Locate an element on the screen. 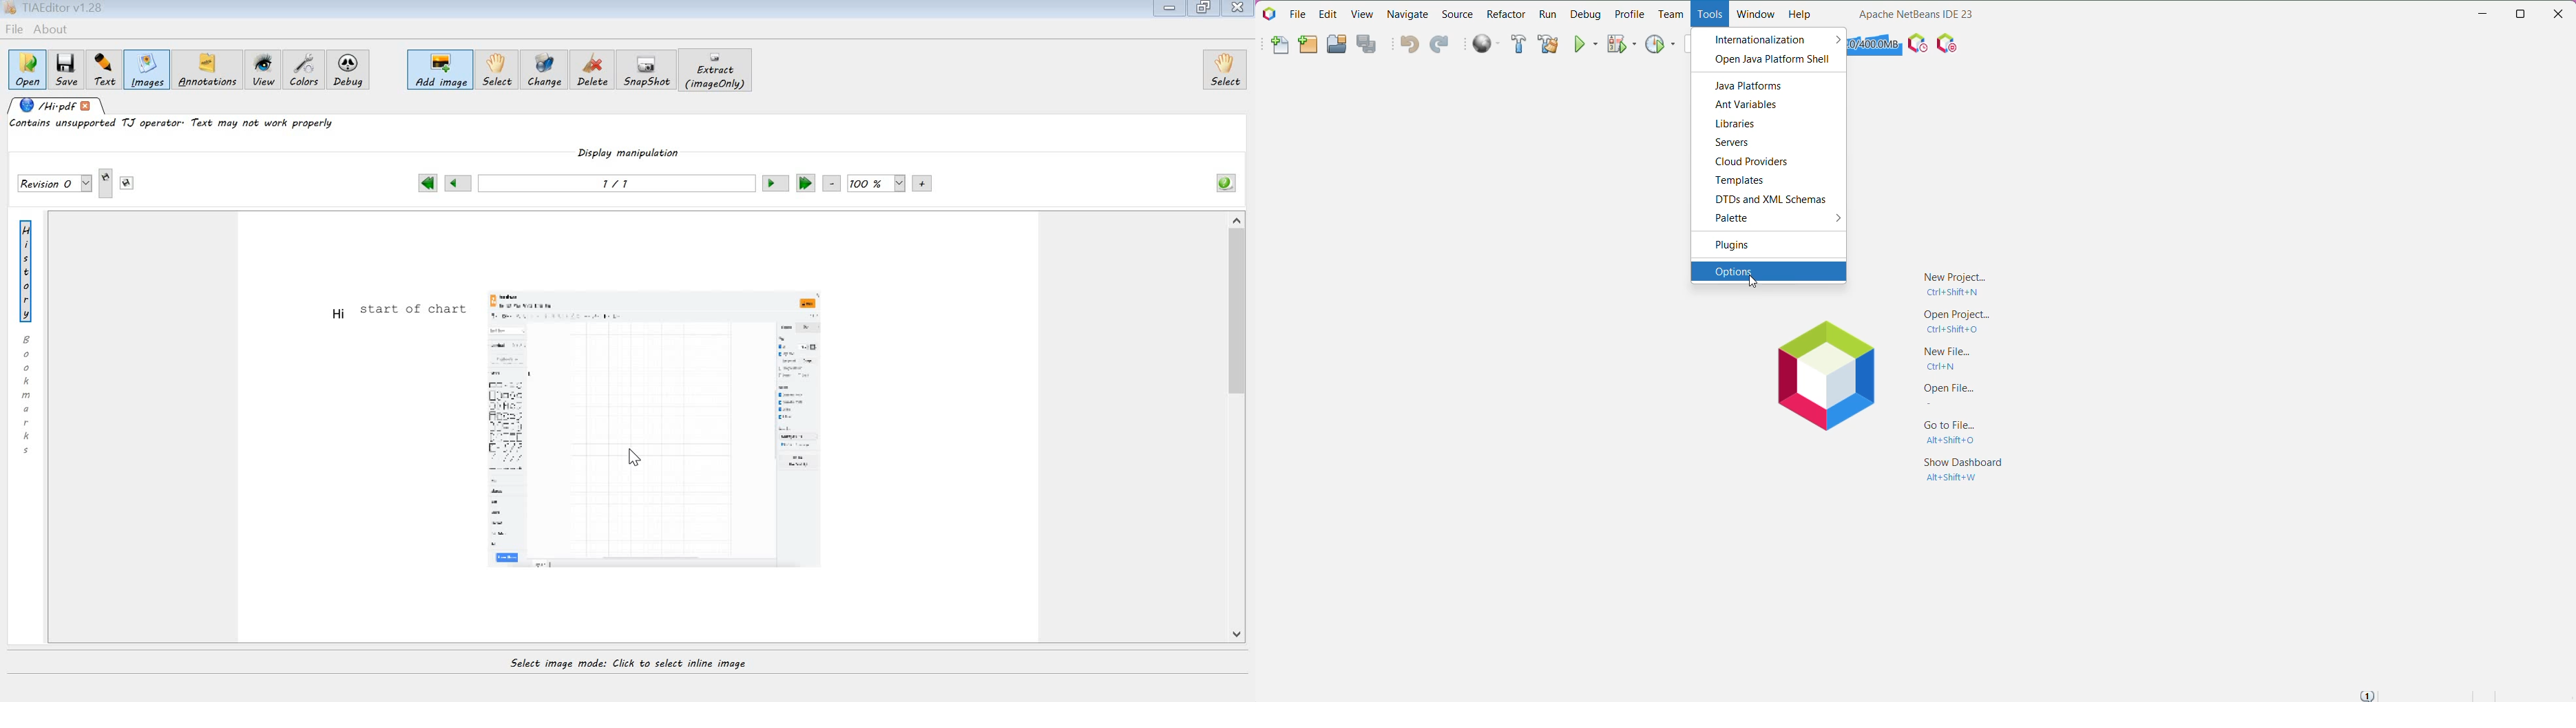 The width and height of the screenshot is (2576, 728). Go to File is located at coordinates (1954, 433).